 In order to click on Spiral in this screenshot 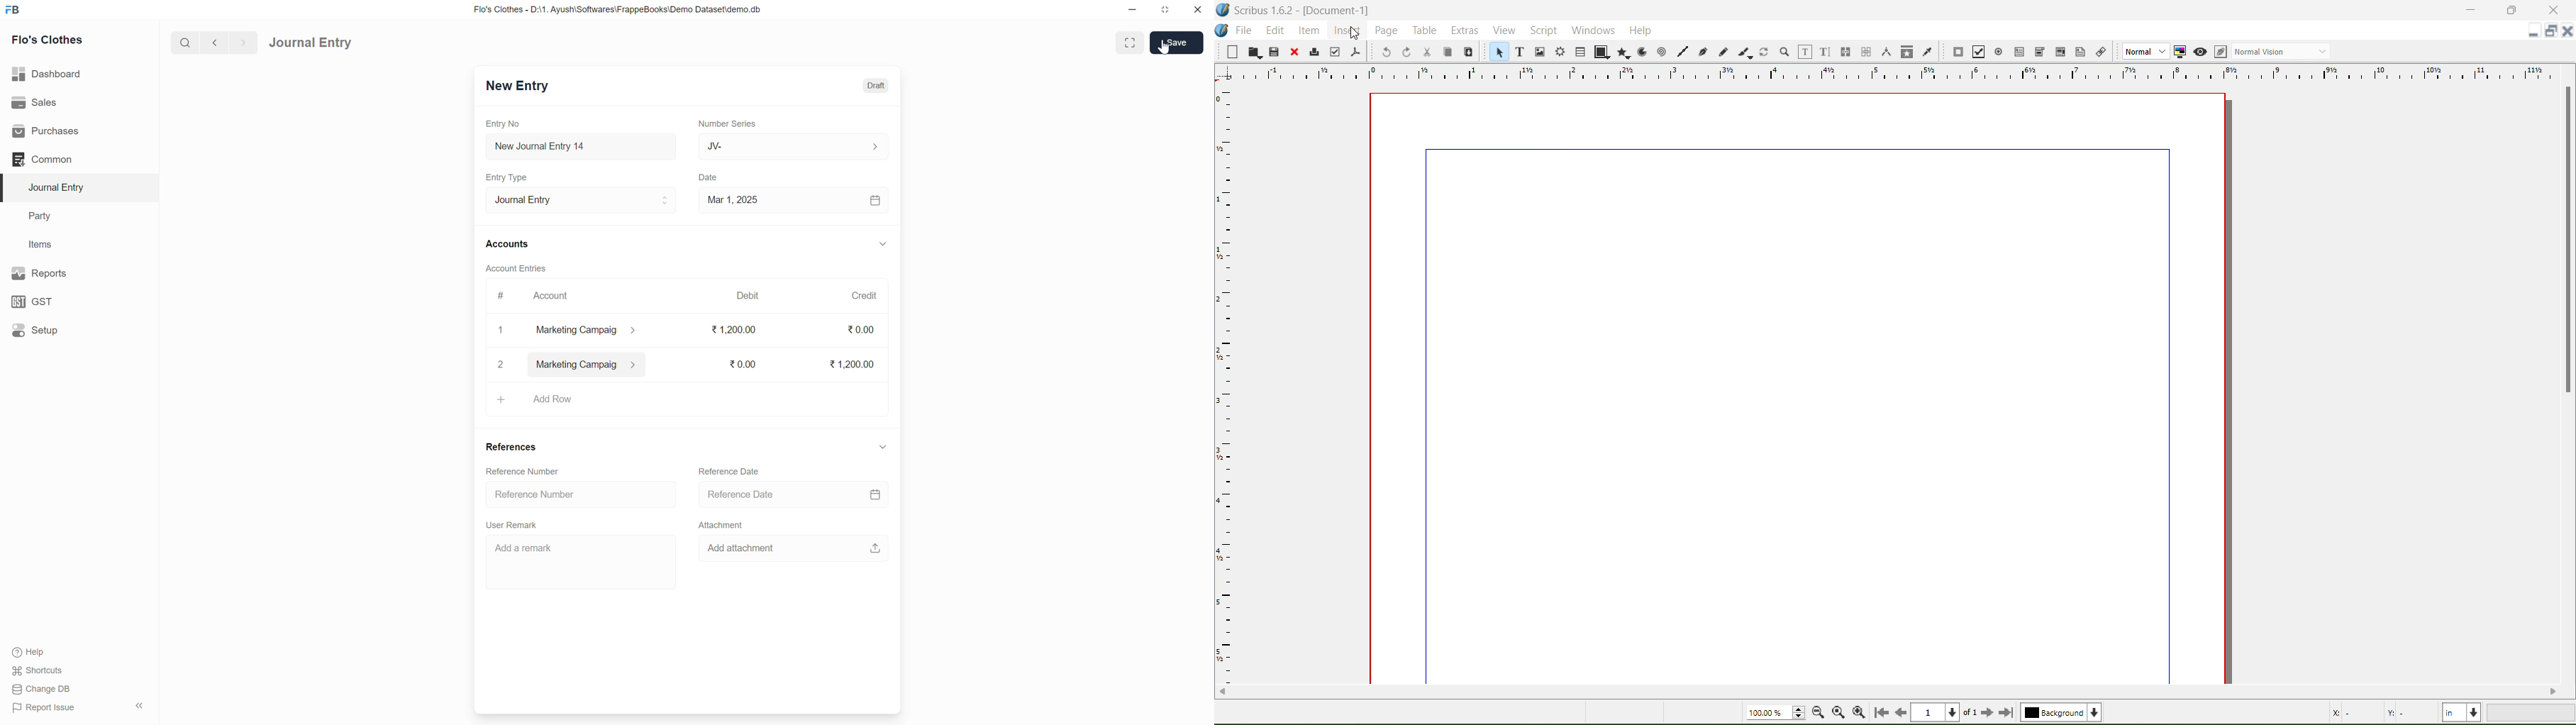, I will do `click(1660, 52)`.